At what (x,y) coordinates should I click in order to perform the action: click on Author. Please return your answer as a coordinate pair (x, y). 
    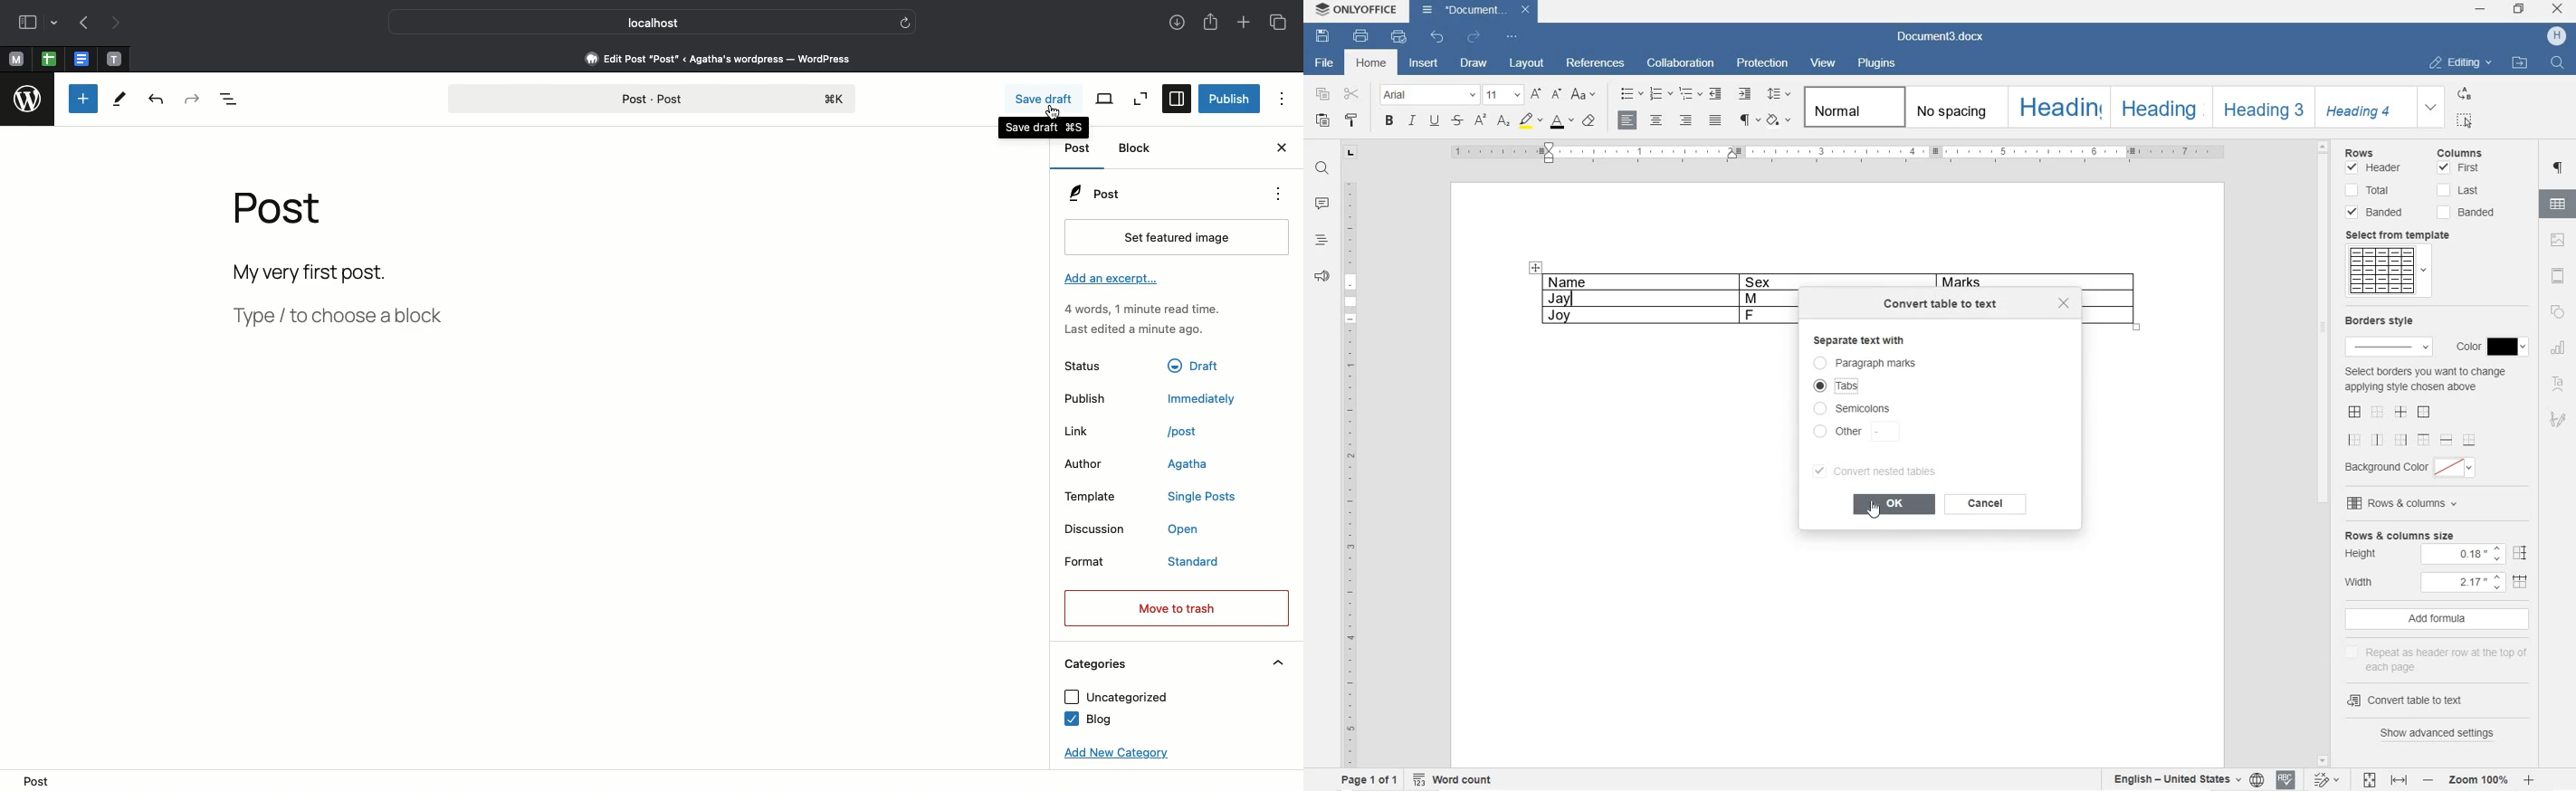
    Looking at the image, I should click on (1092, 465).